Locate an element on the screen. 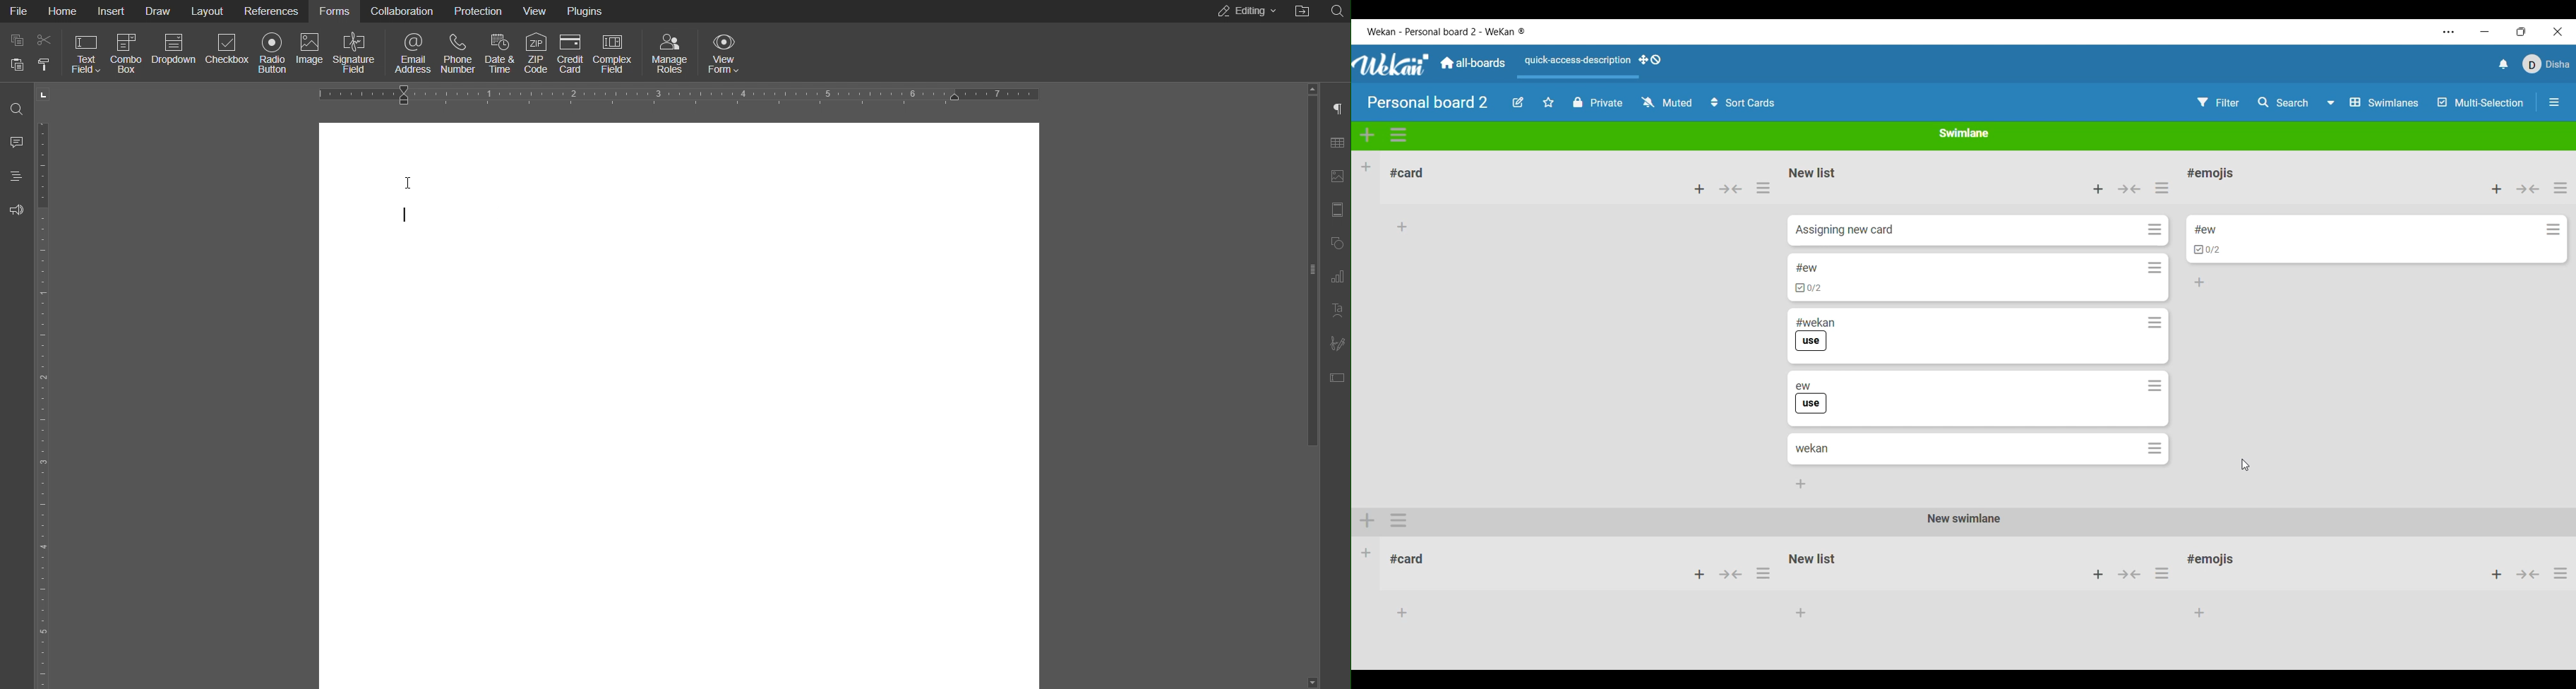  Notifications is located at coordinates (2505, 64).